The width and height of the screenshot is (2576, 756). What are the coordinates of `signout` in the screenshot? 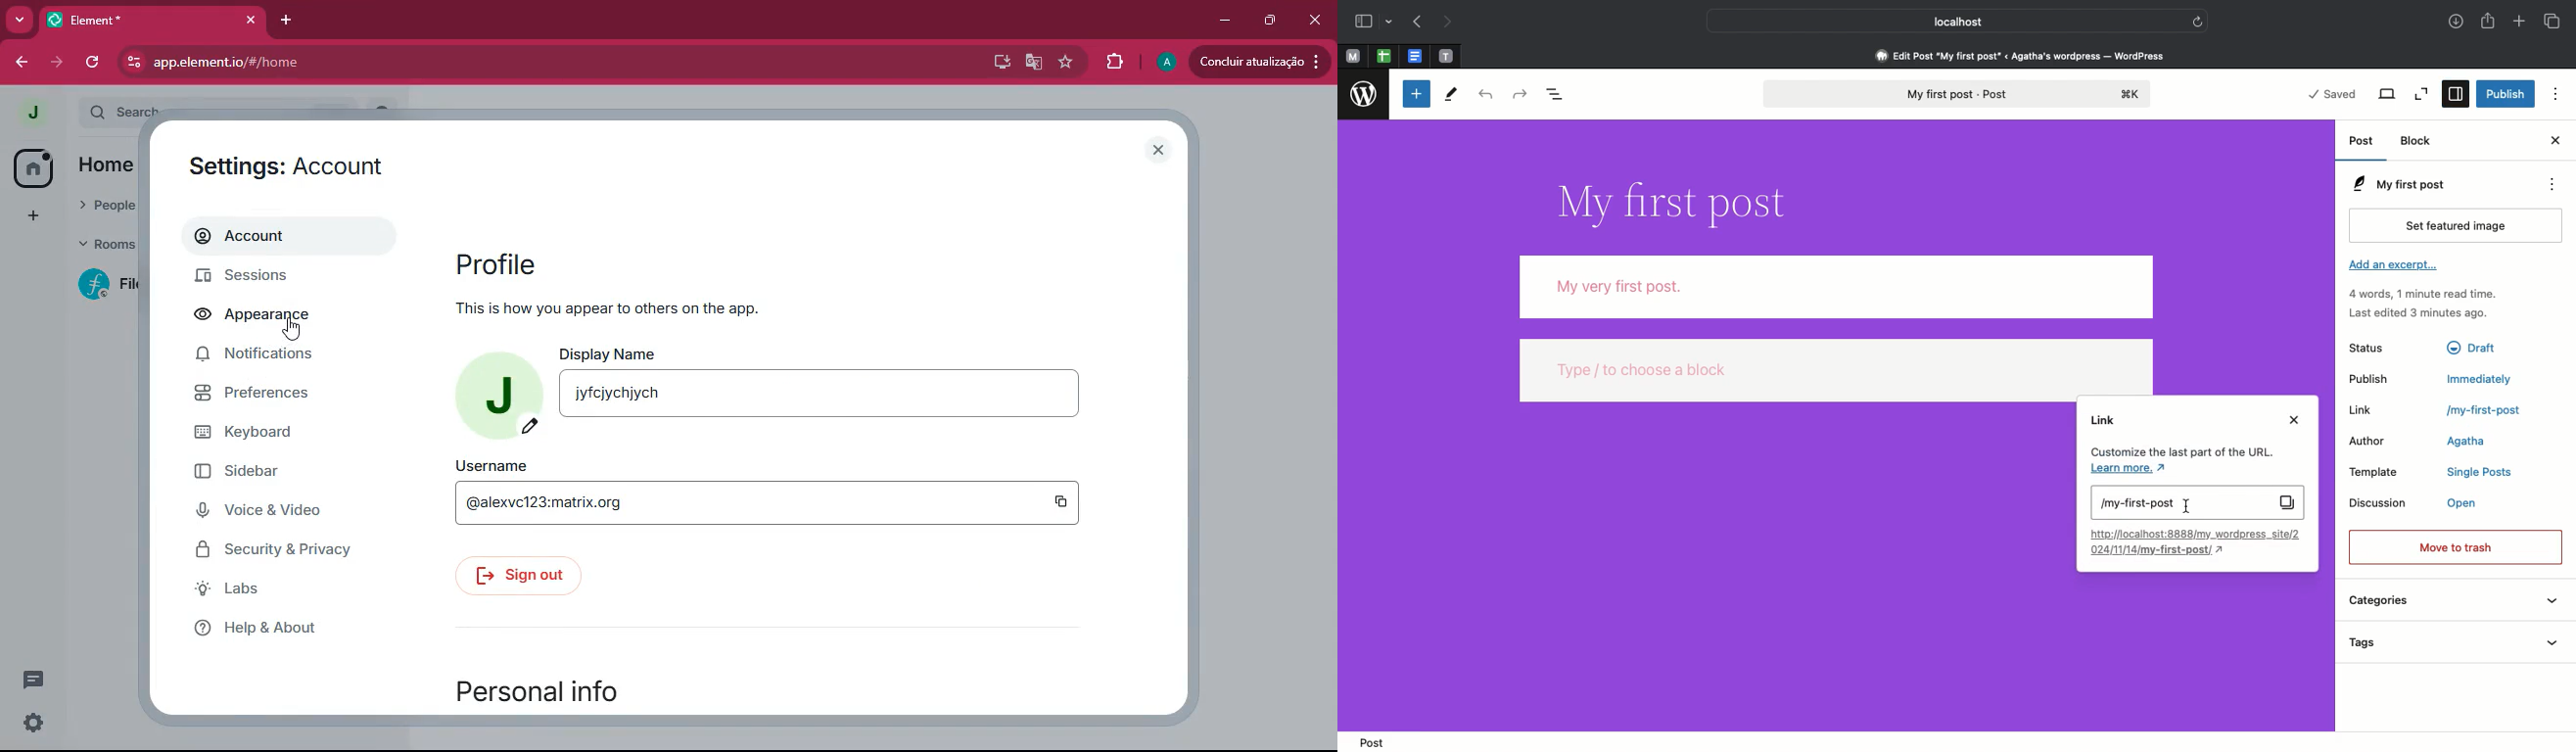 It's located at (519, 573).